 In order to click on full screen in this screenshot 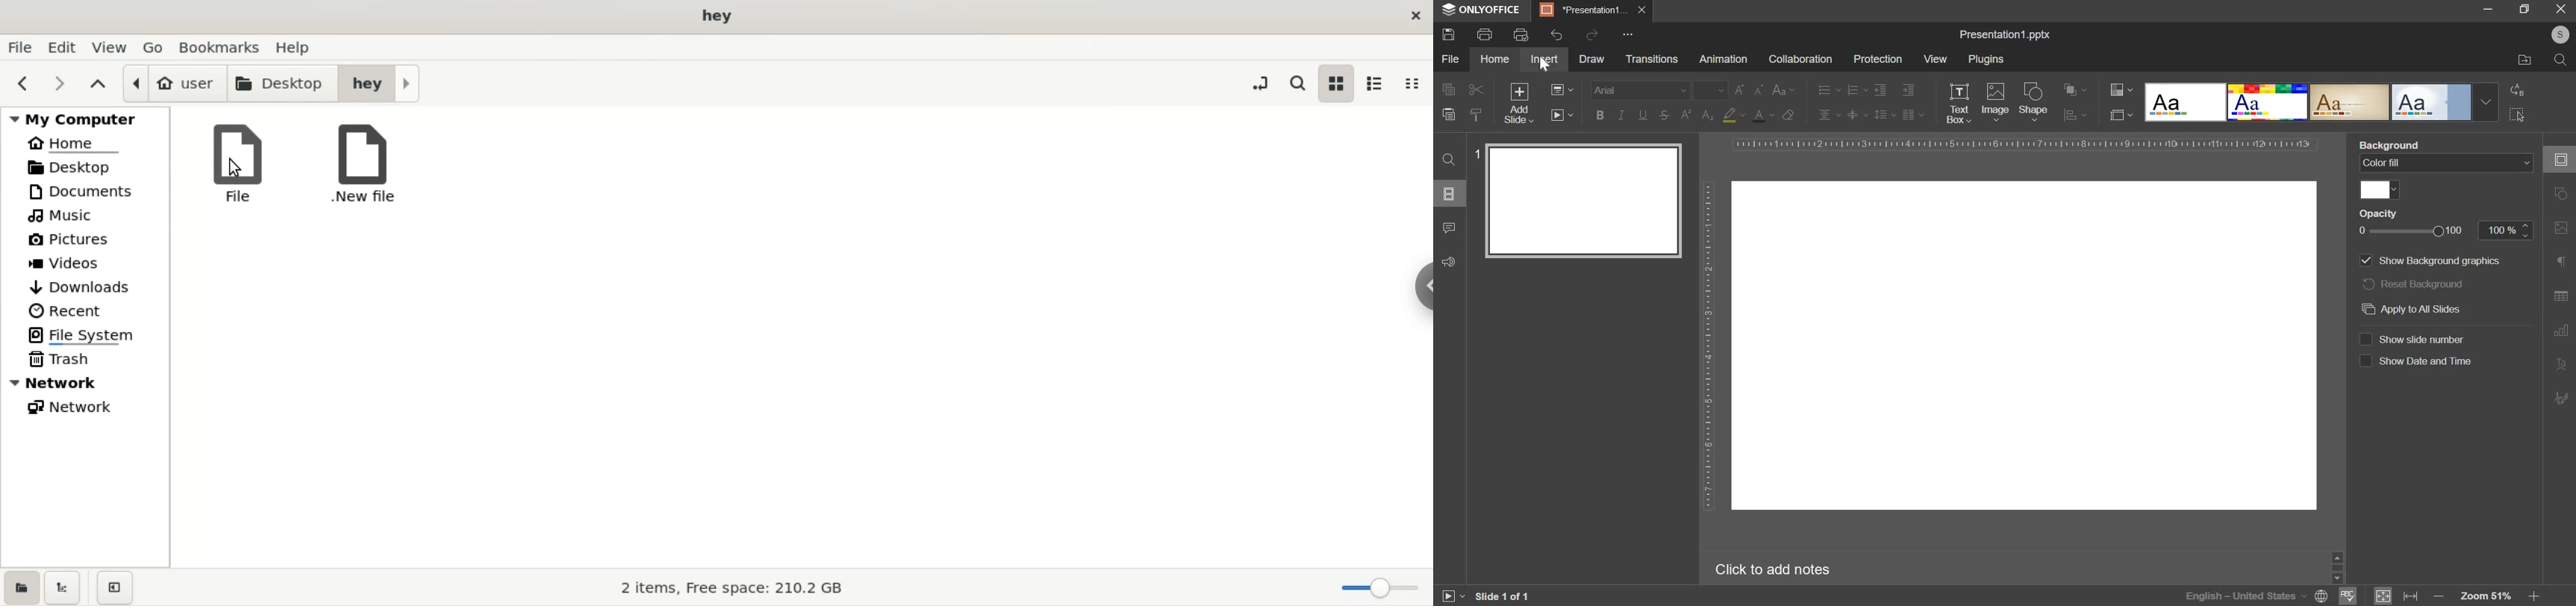, I will do `click(2524, 8)`.